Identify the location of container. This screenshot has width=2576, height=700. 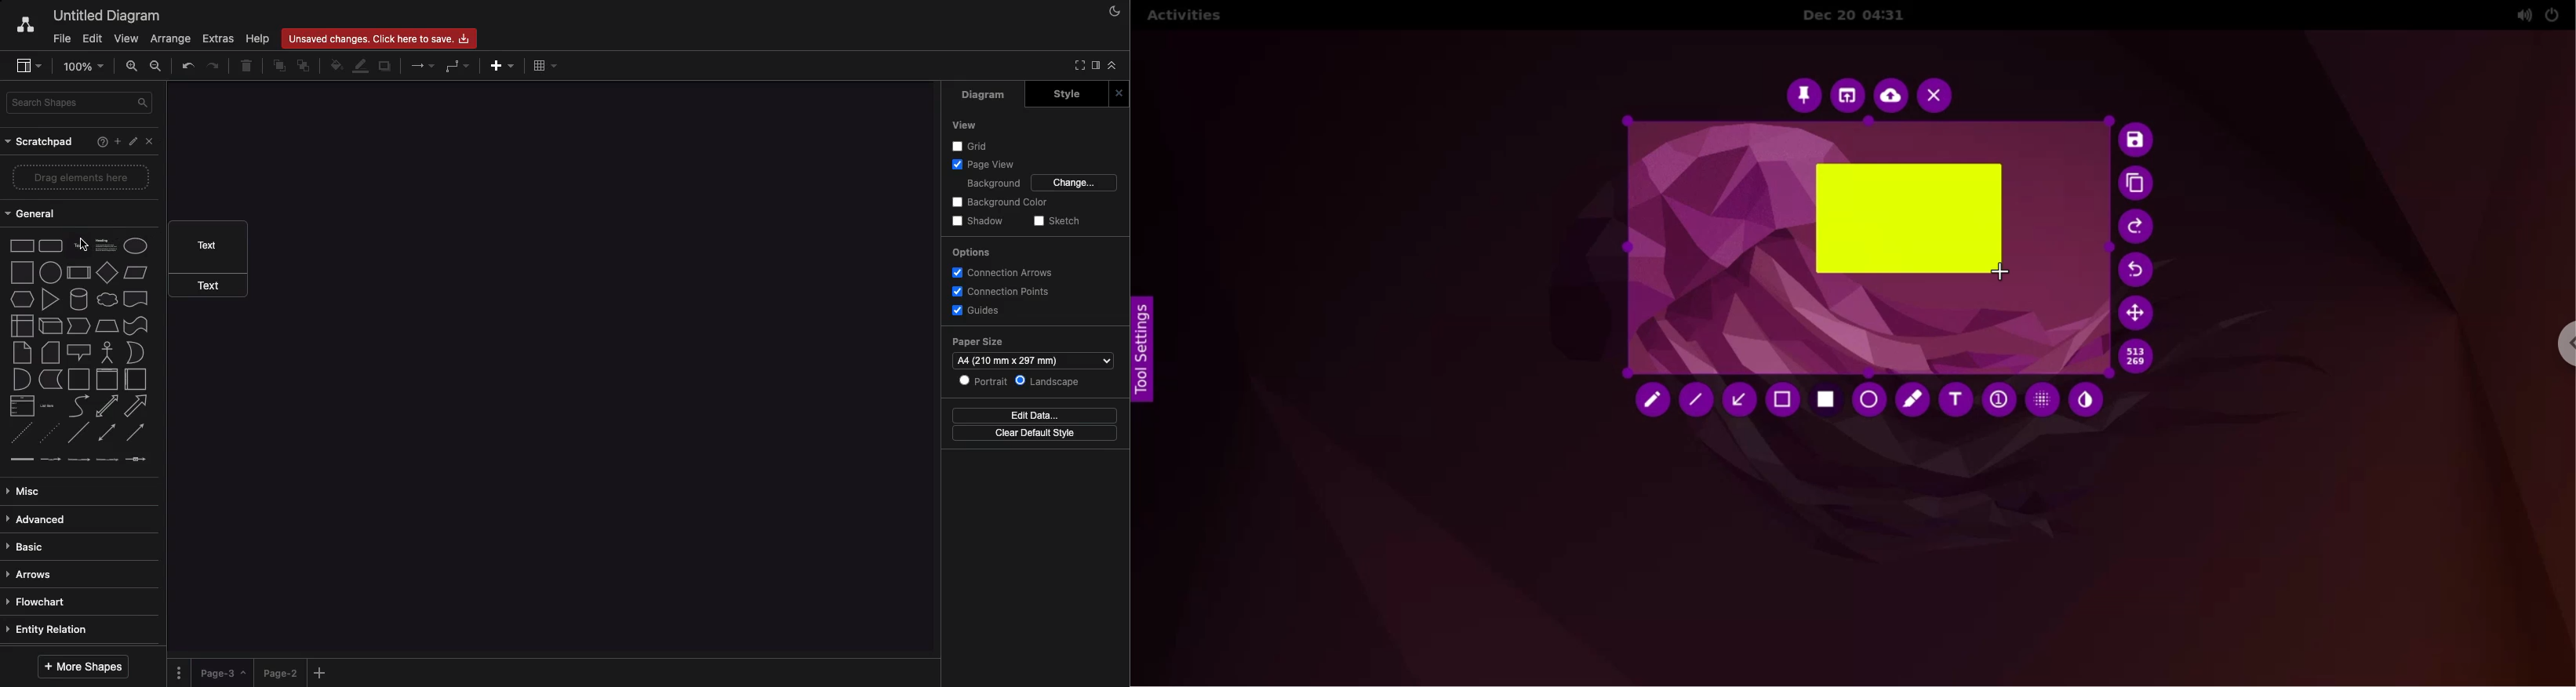
(78, 380).